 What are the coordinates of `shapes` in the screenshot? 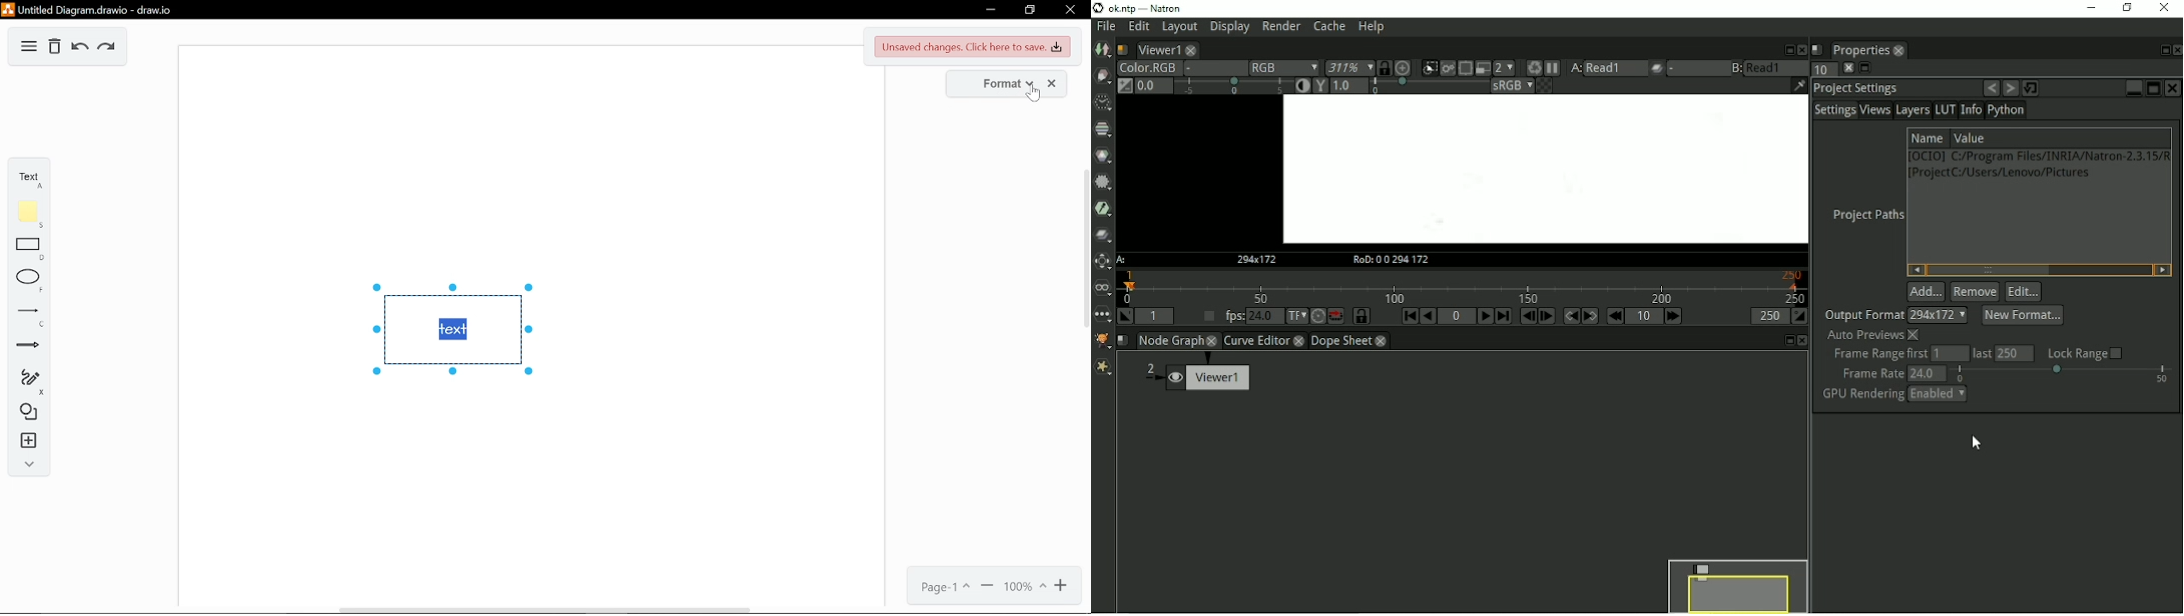 It's located at (25, 413).